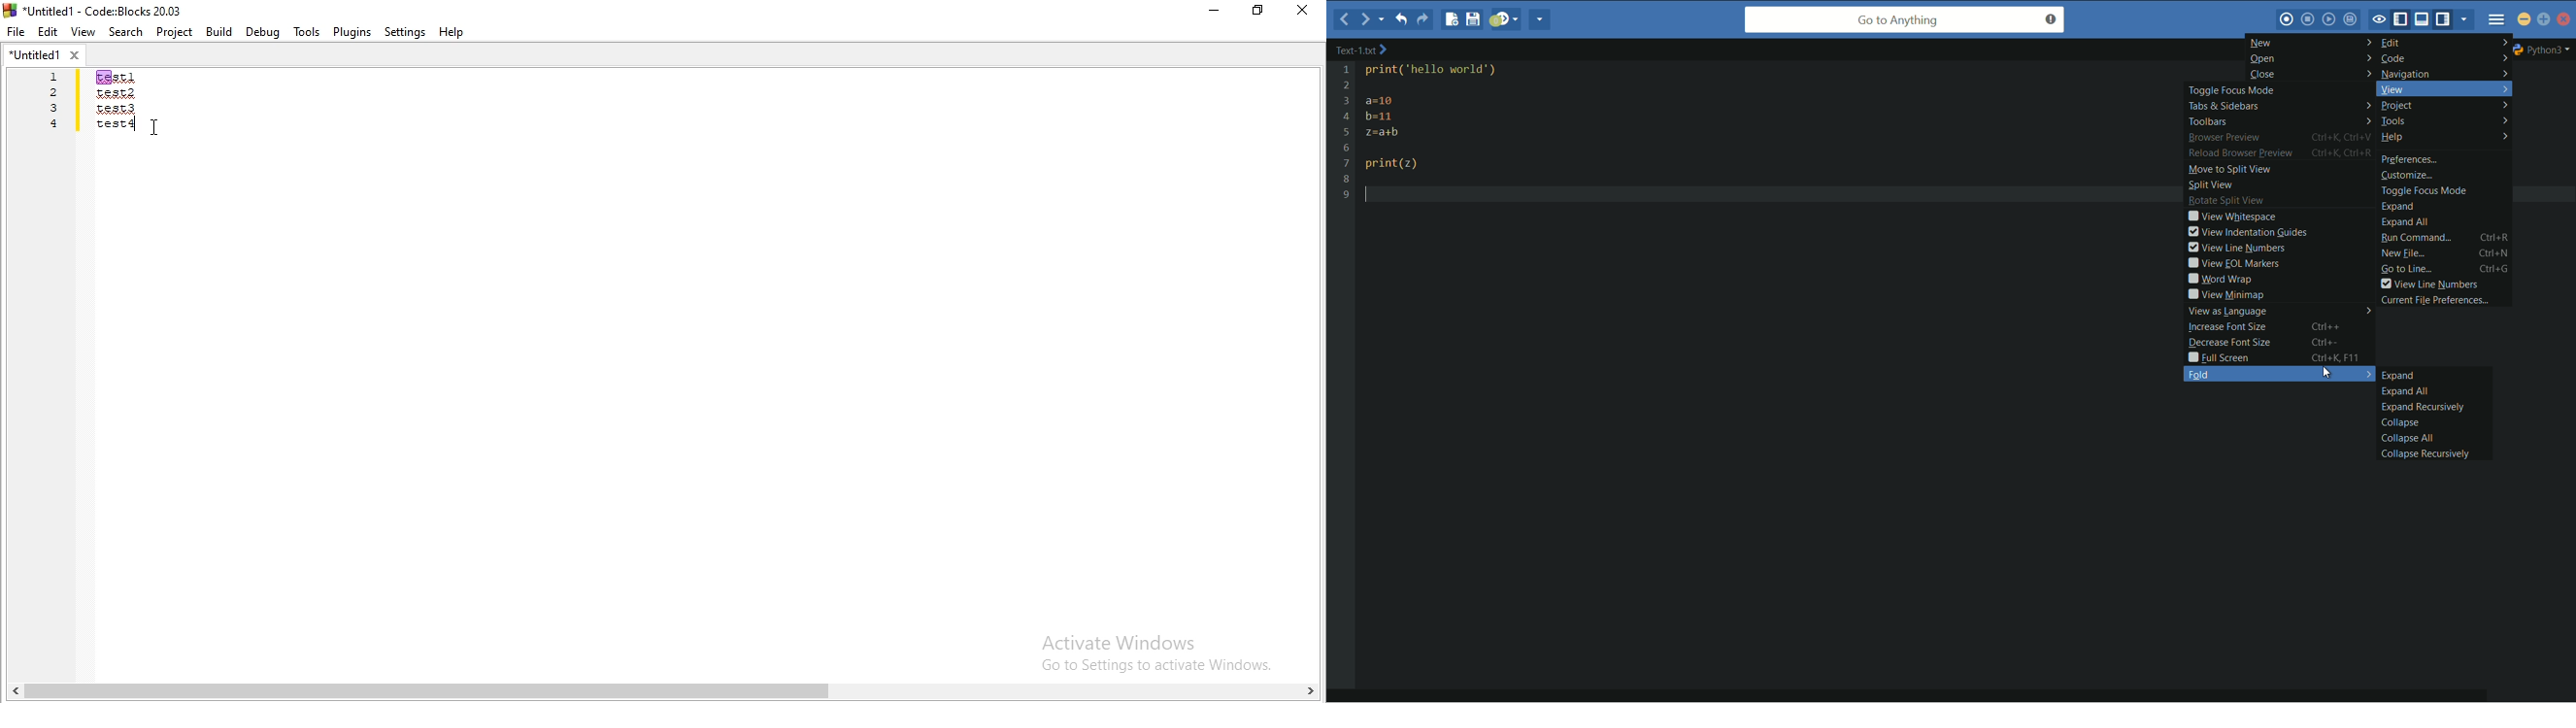 Image resolution: width=2576 pixels, height=728 pixels. Describe the element at coordinates (2232, 263) in the screenshot. I see `view eol markers` at that location.